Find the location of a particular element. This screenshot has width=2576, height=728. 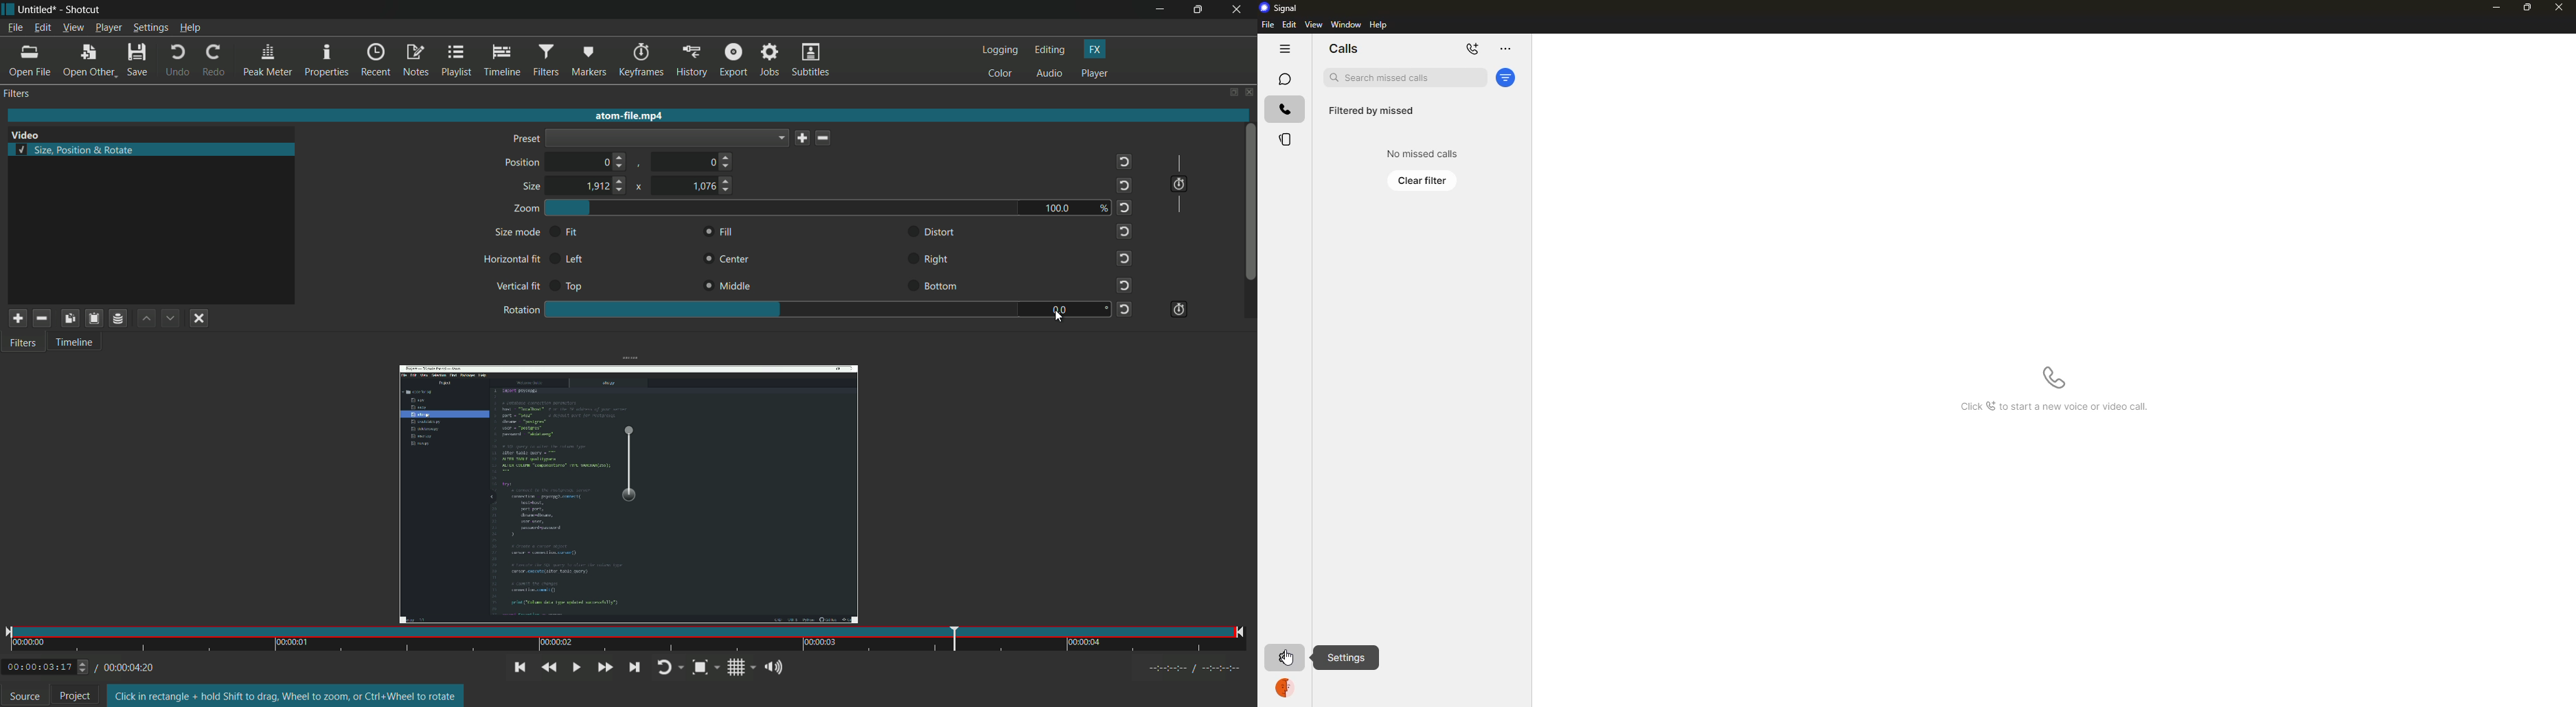

position is located at coordinates (523, 163).